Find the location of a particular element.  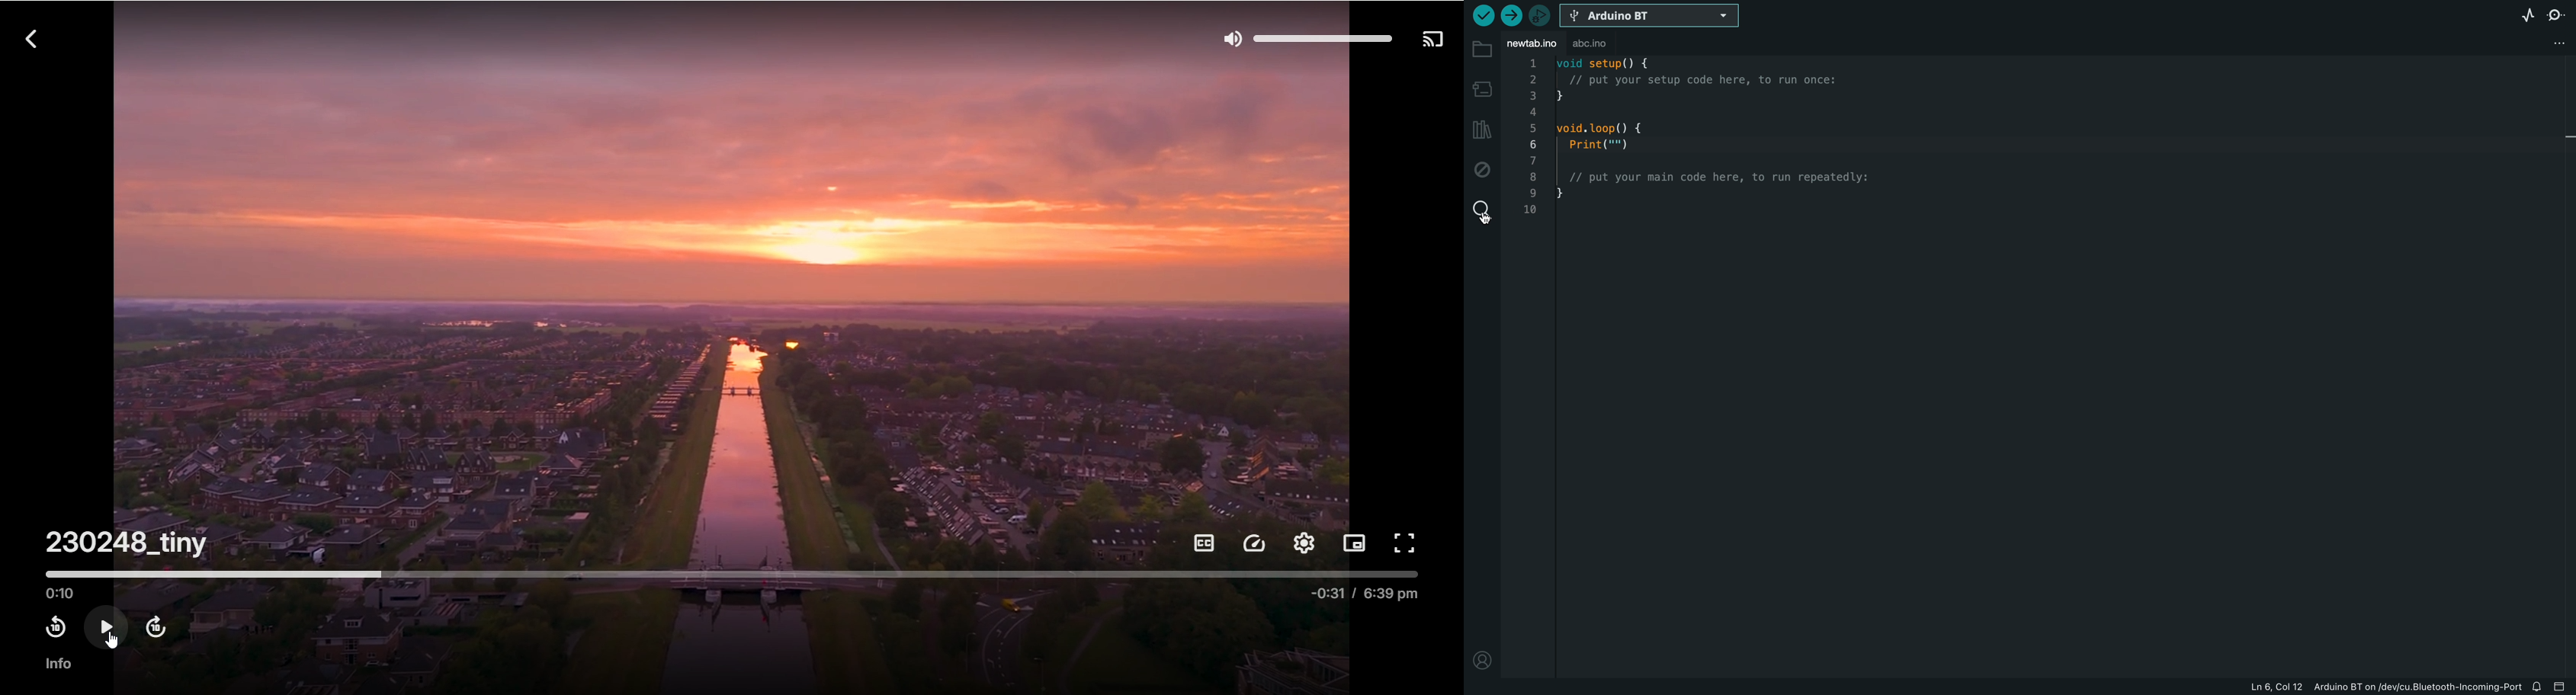

debugger is located at coordinates (1541, 17).